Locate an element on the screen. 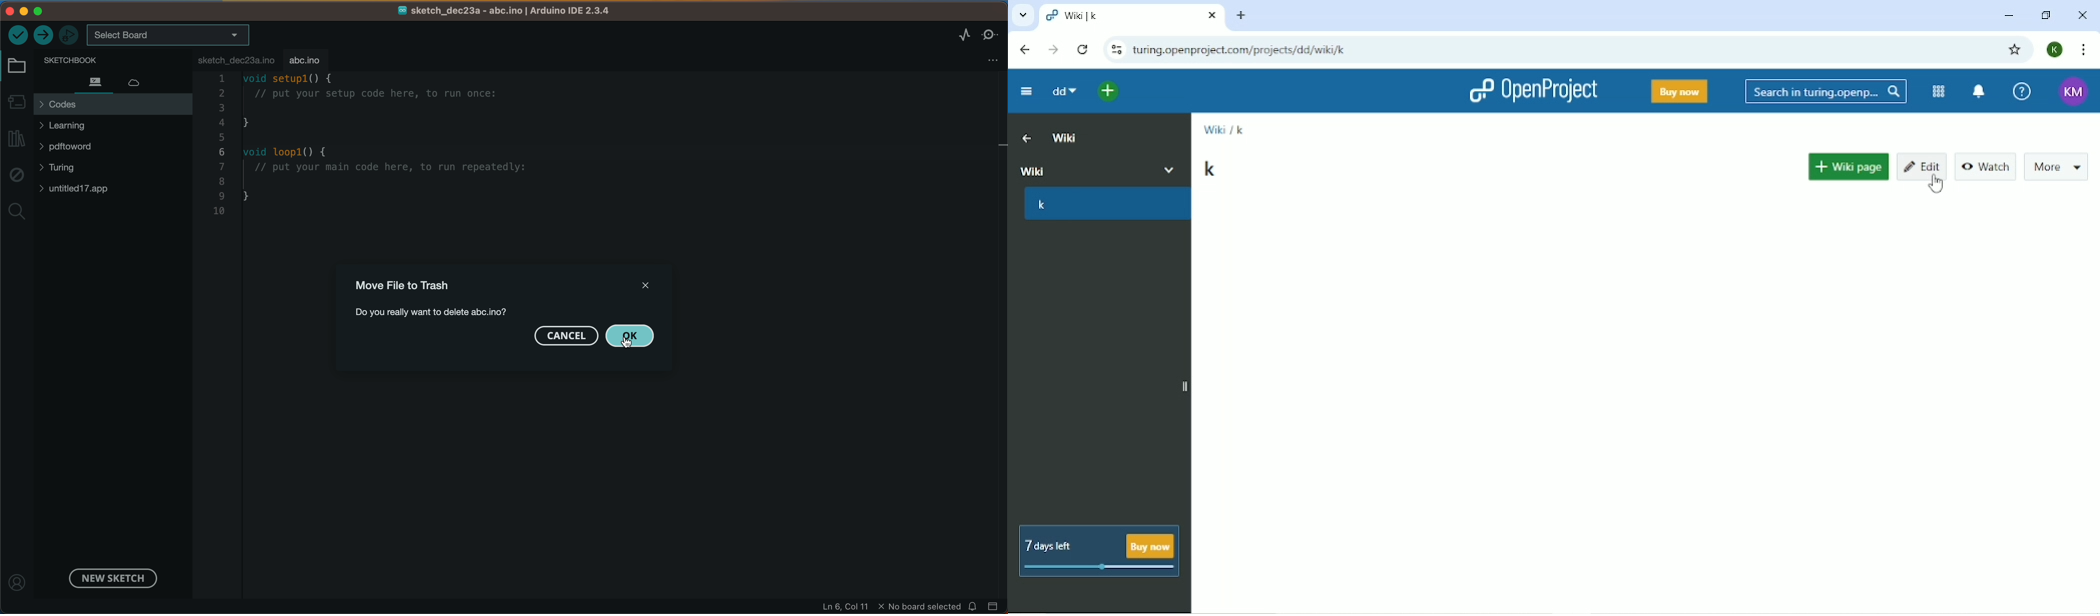 Image resolution: width=2100 pixels, height=616 pixels. Bookmark this tab is located at coordinates (2017, 50).